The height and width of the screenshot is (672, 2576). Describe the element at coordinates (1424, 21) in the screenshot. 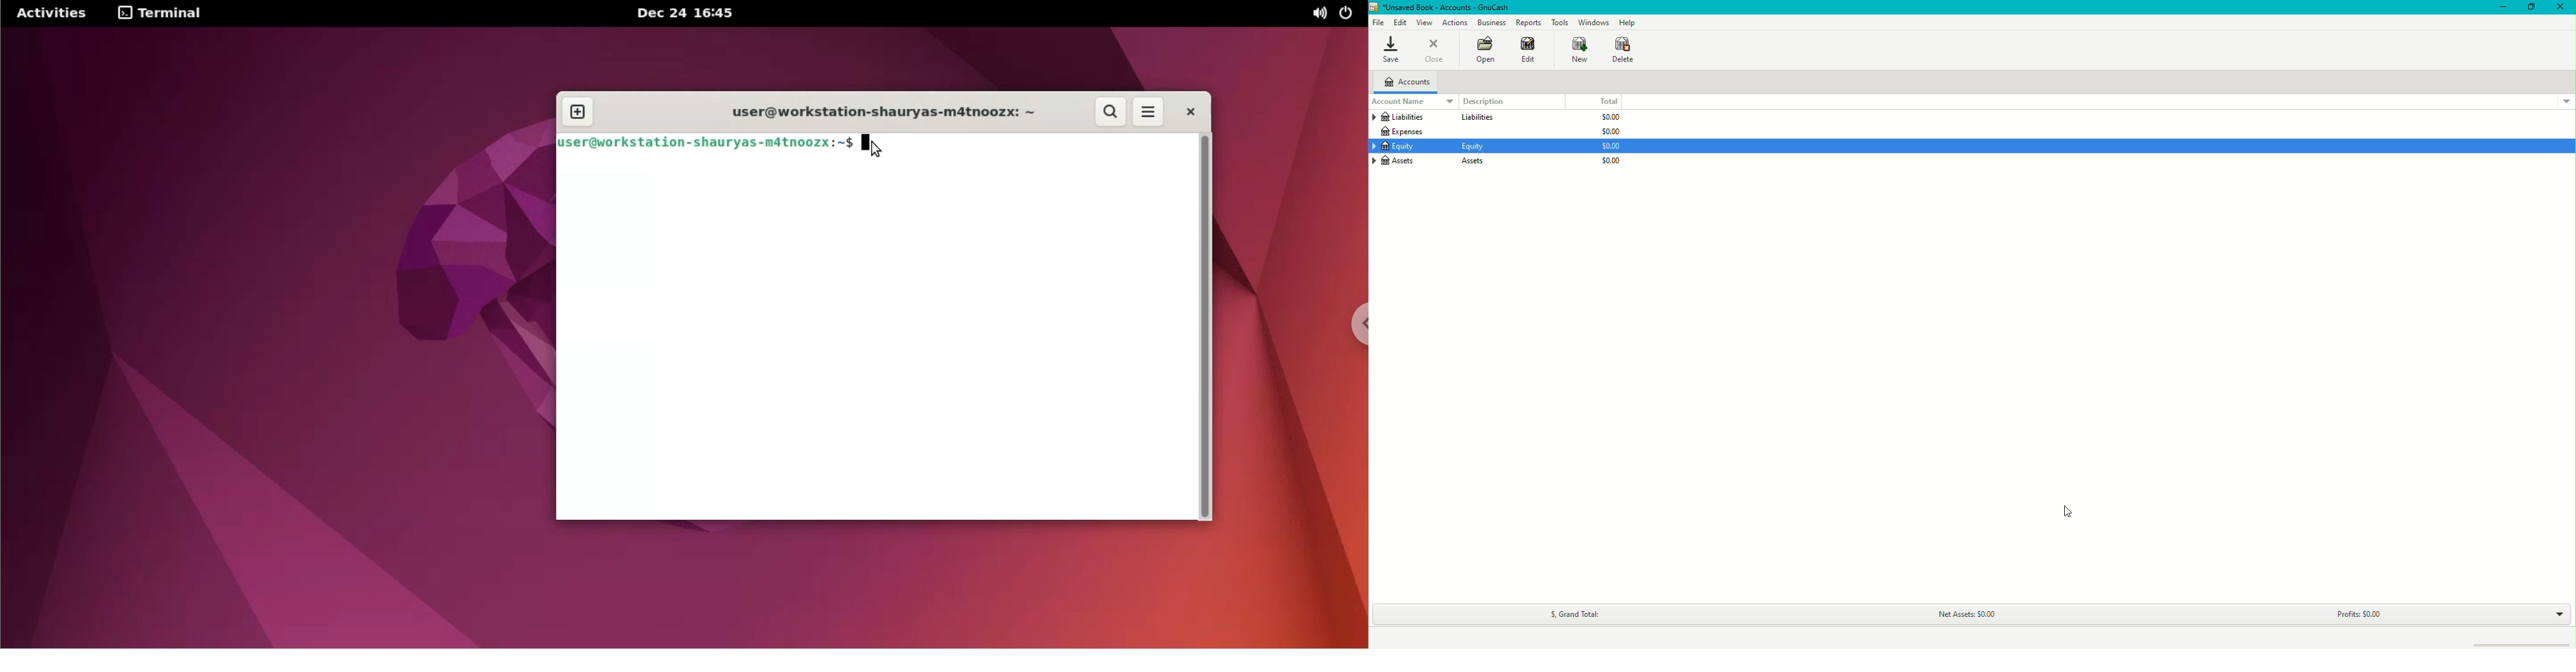

I see `View` at that location.